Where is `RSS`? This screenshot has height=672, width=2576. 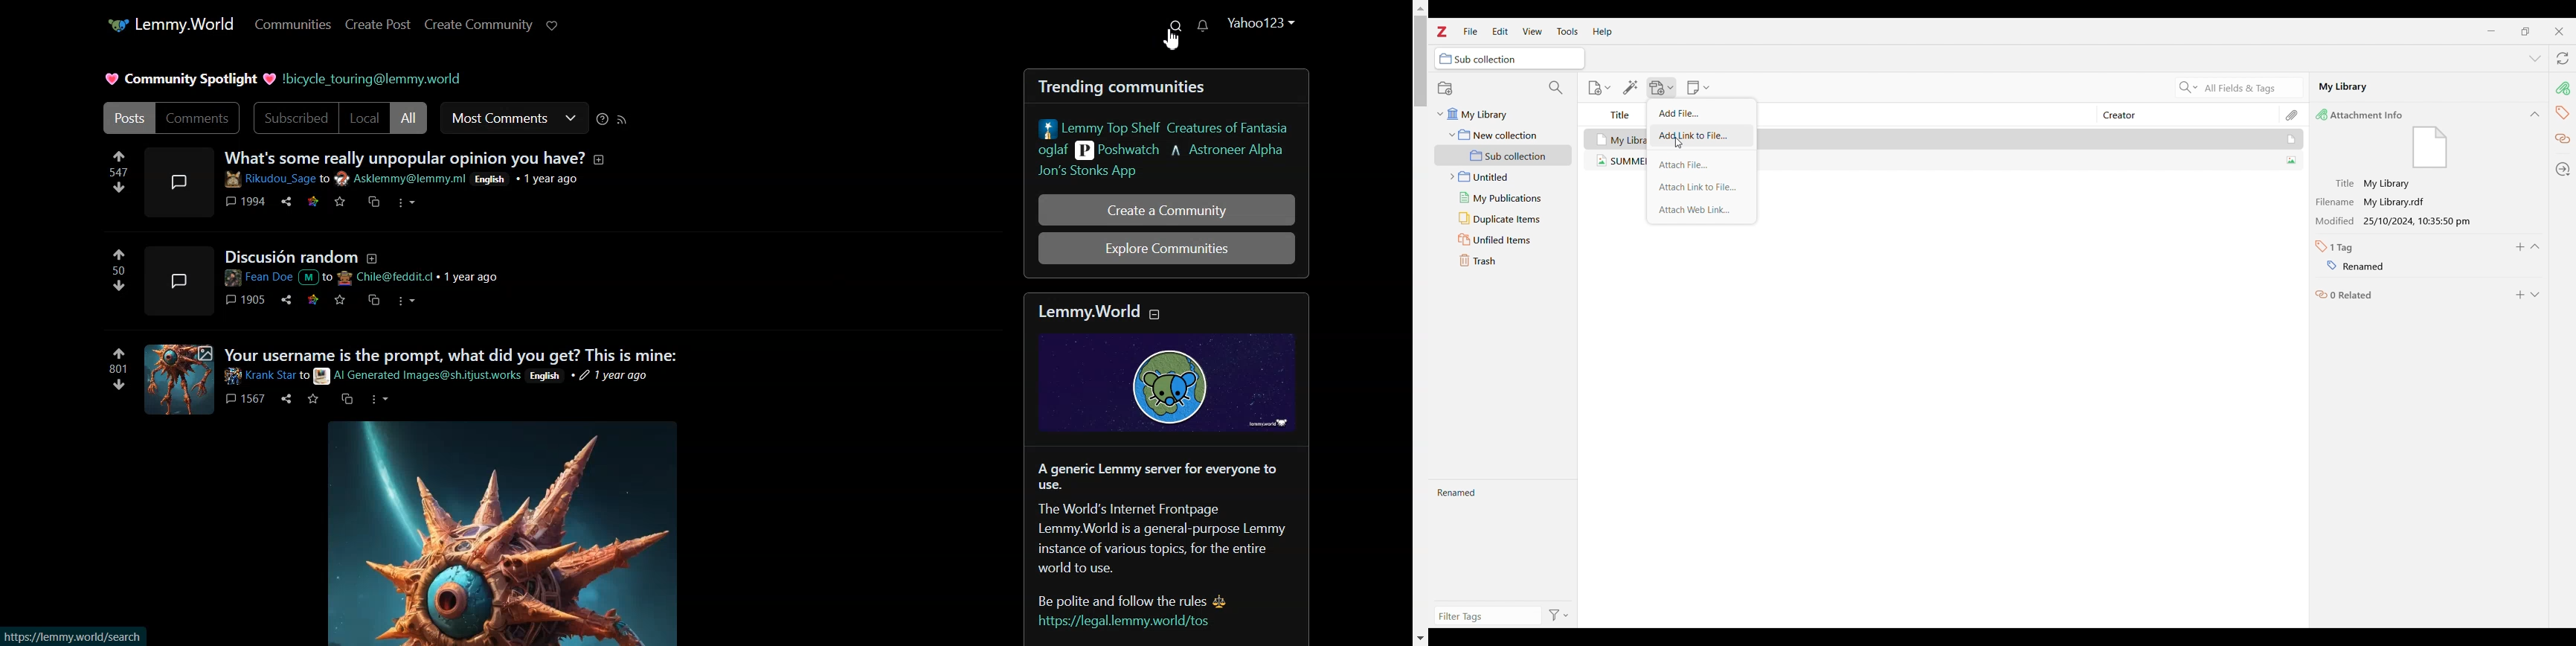 RSS is located at coordinates (623, 119).